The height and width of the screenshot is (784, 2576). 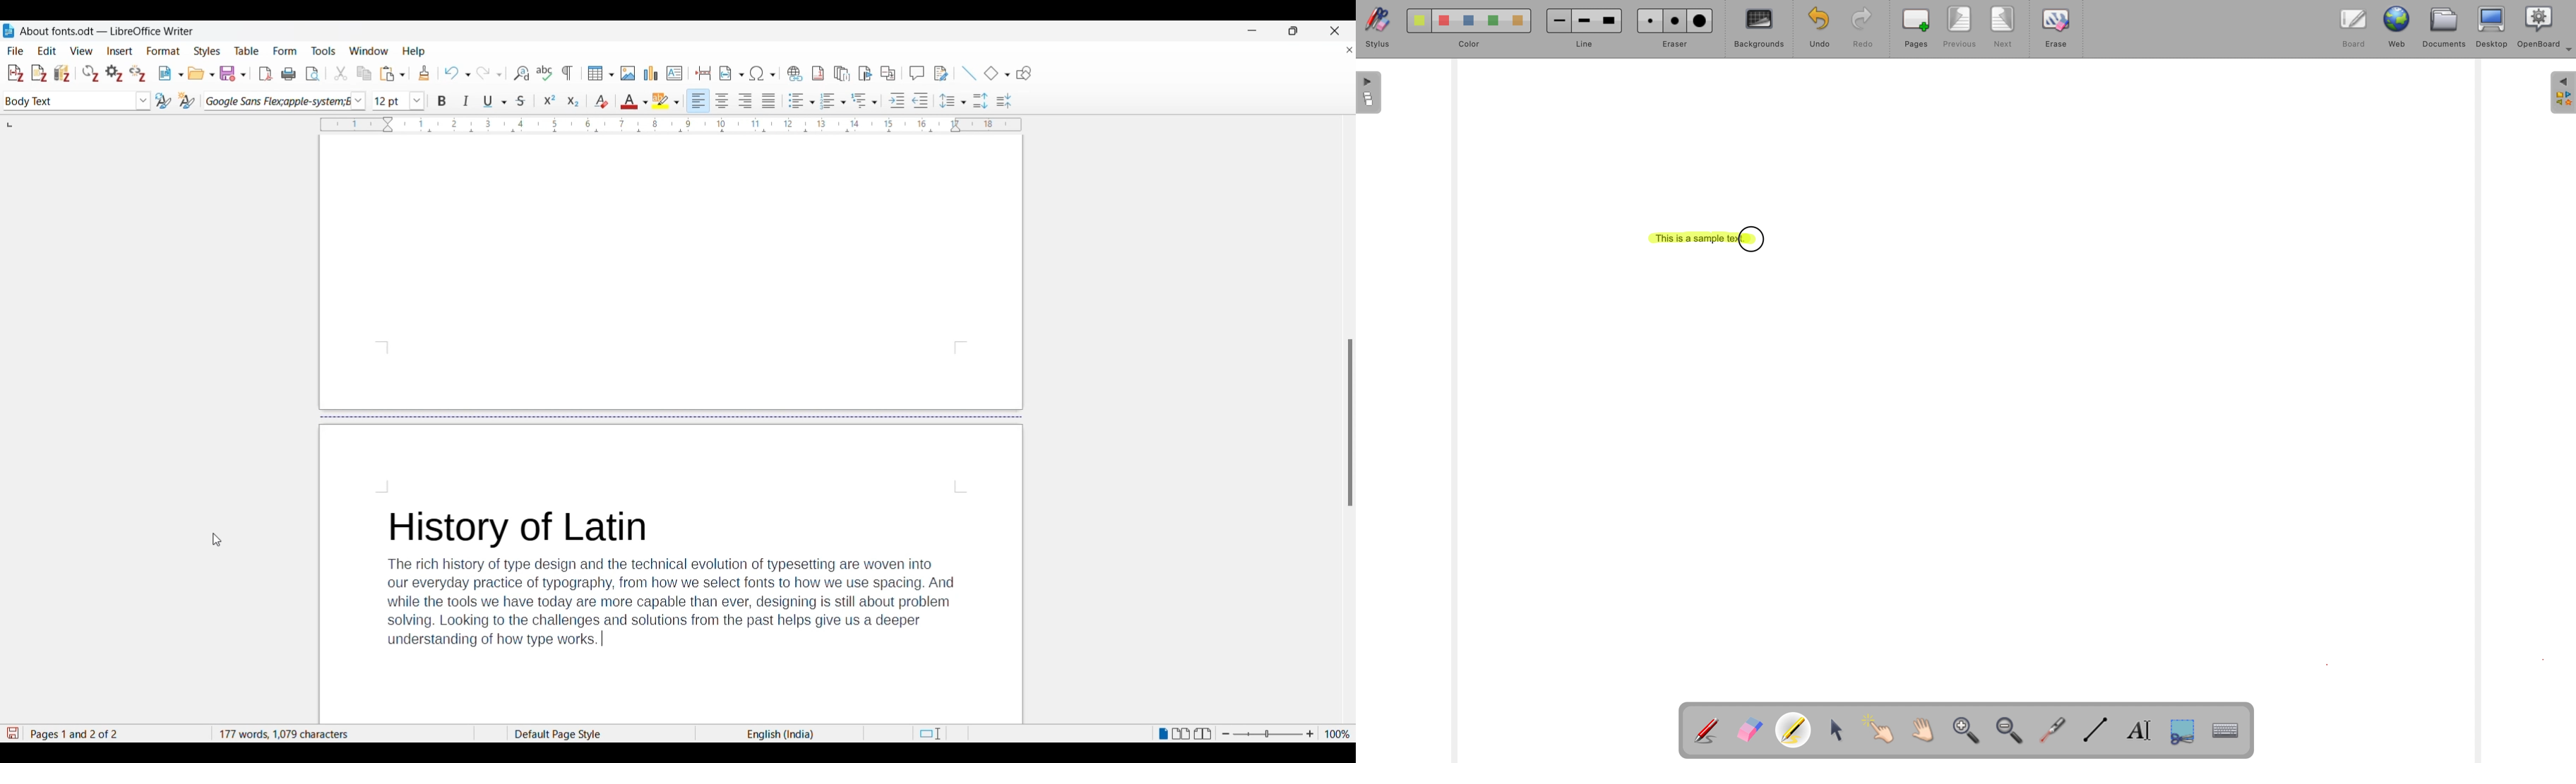 What do you see at coordinates (424, 73) in the screenshot?
I see `Clone formatting` at bounding box center [424, 73].